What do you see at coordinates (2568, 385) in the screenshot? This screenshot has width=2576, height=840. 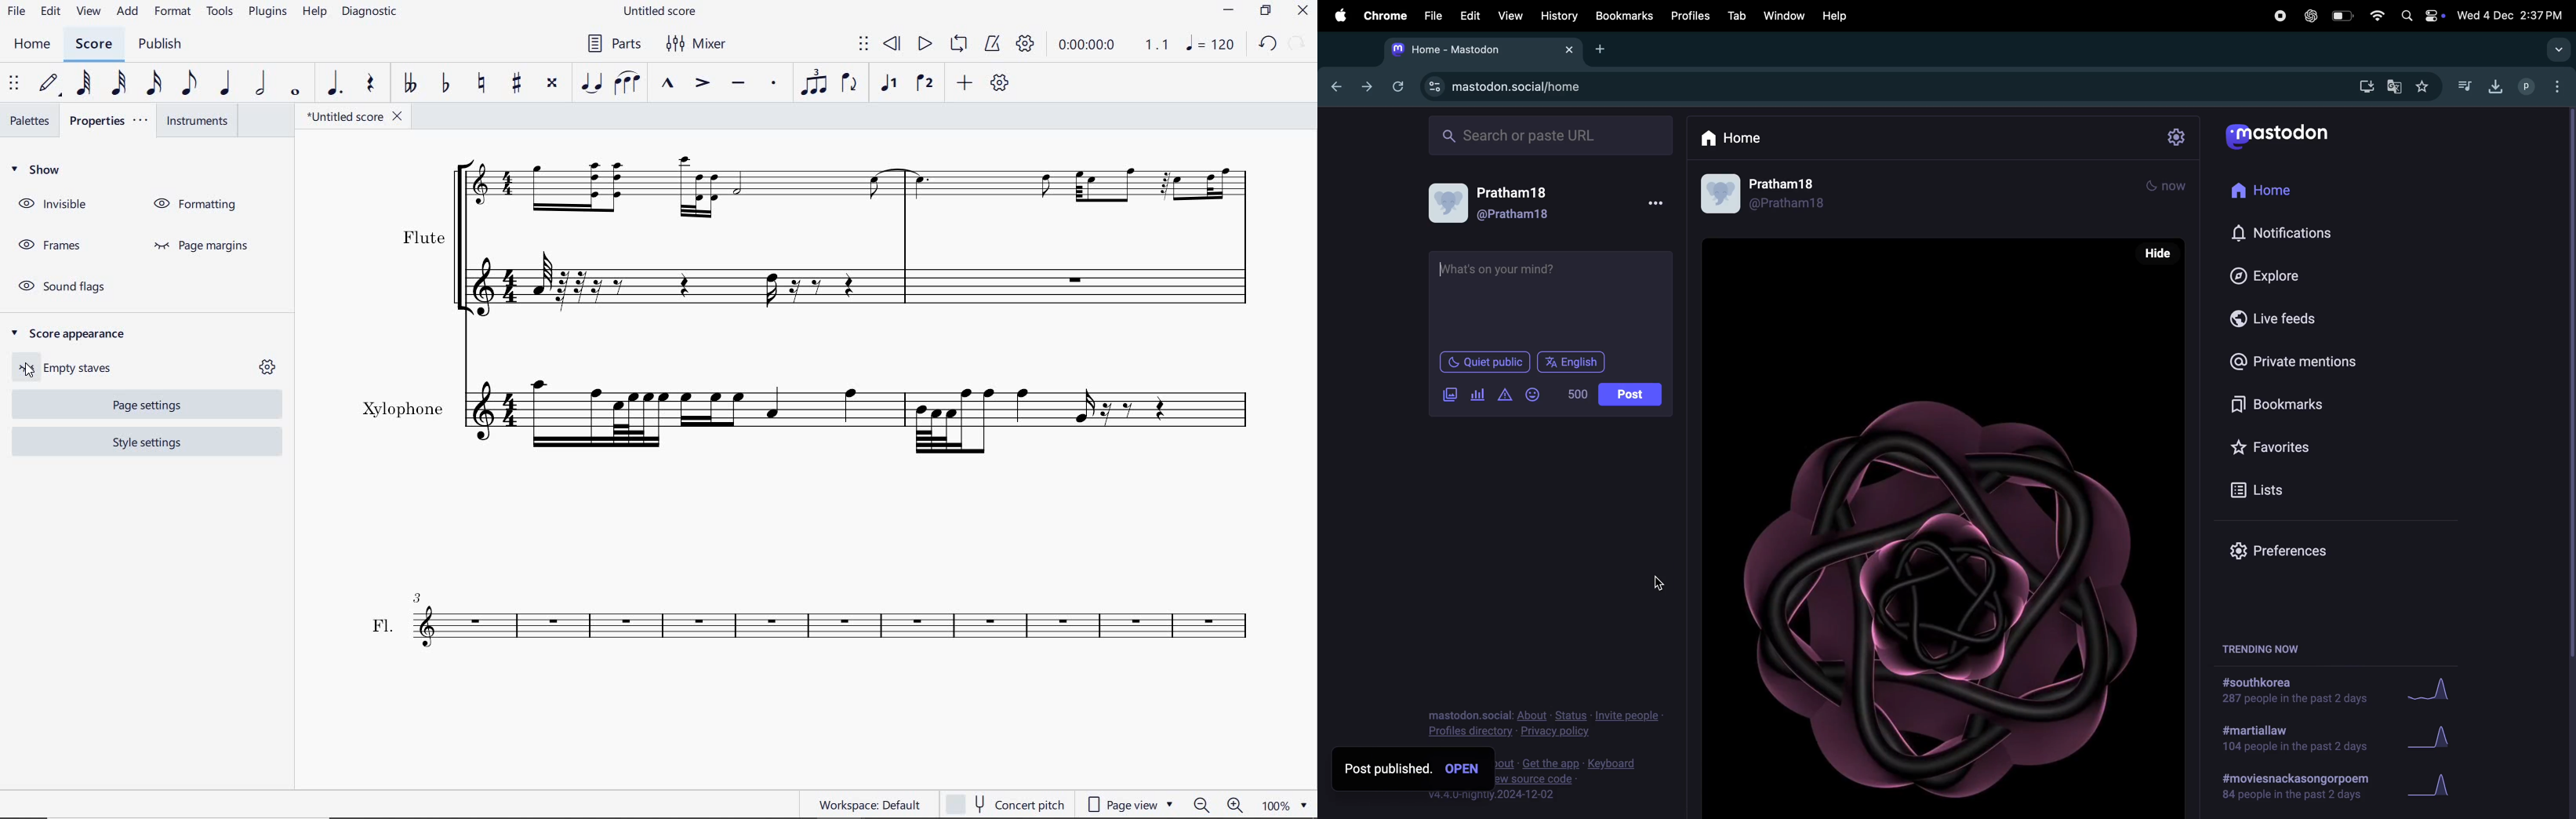 I see `scroll bar` at bounding box center [2568, 385].